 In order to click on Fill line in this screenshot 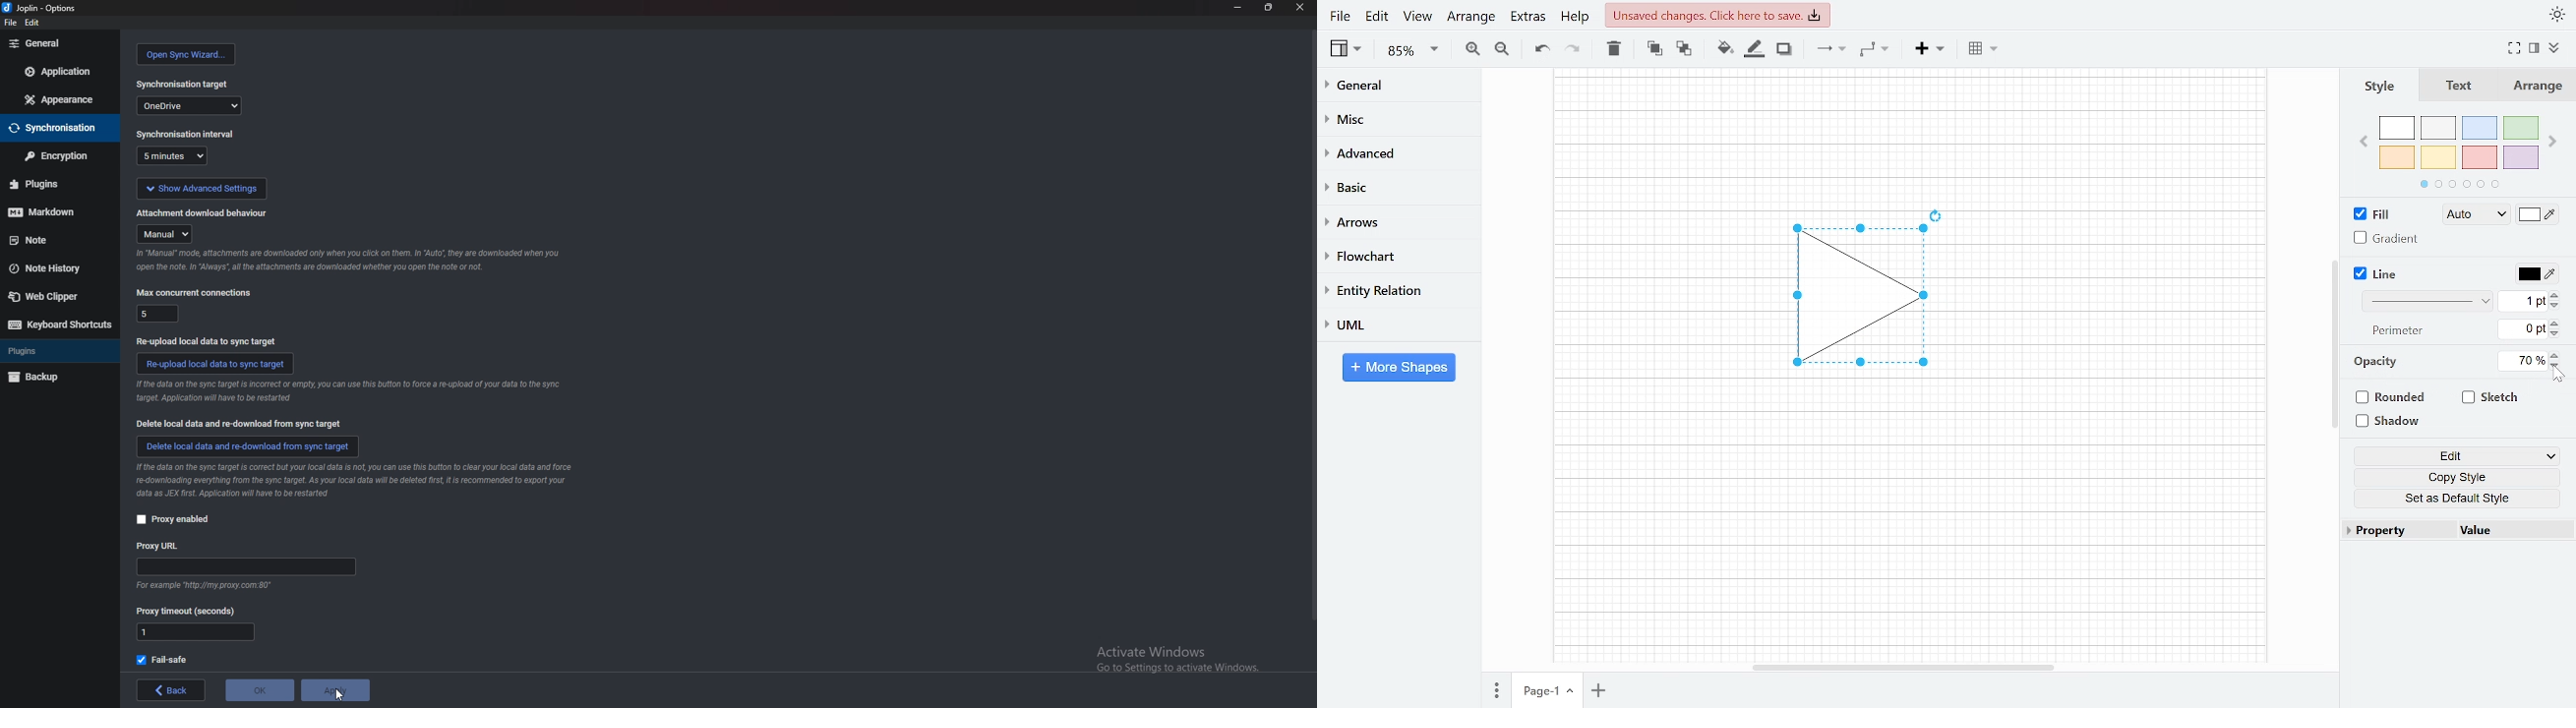, I will do `click(1754, 49)`.